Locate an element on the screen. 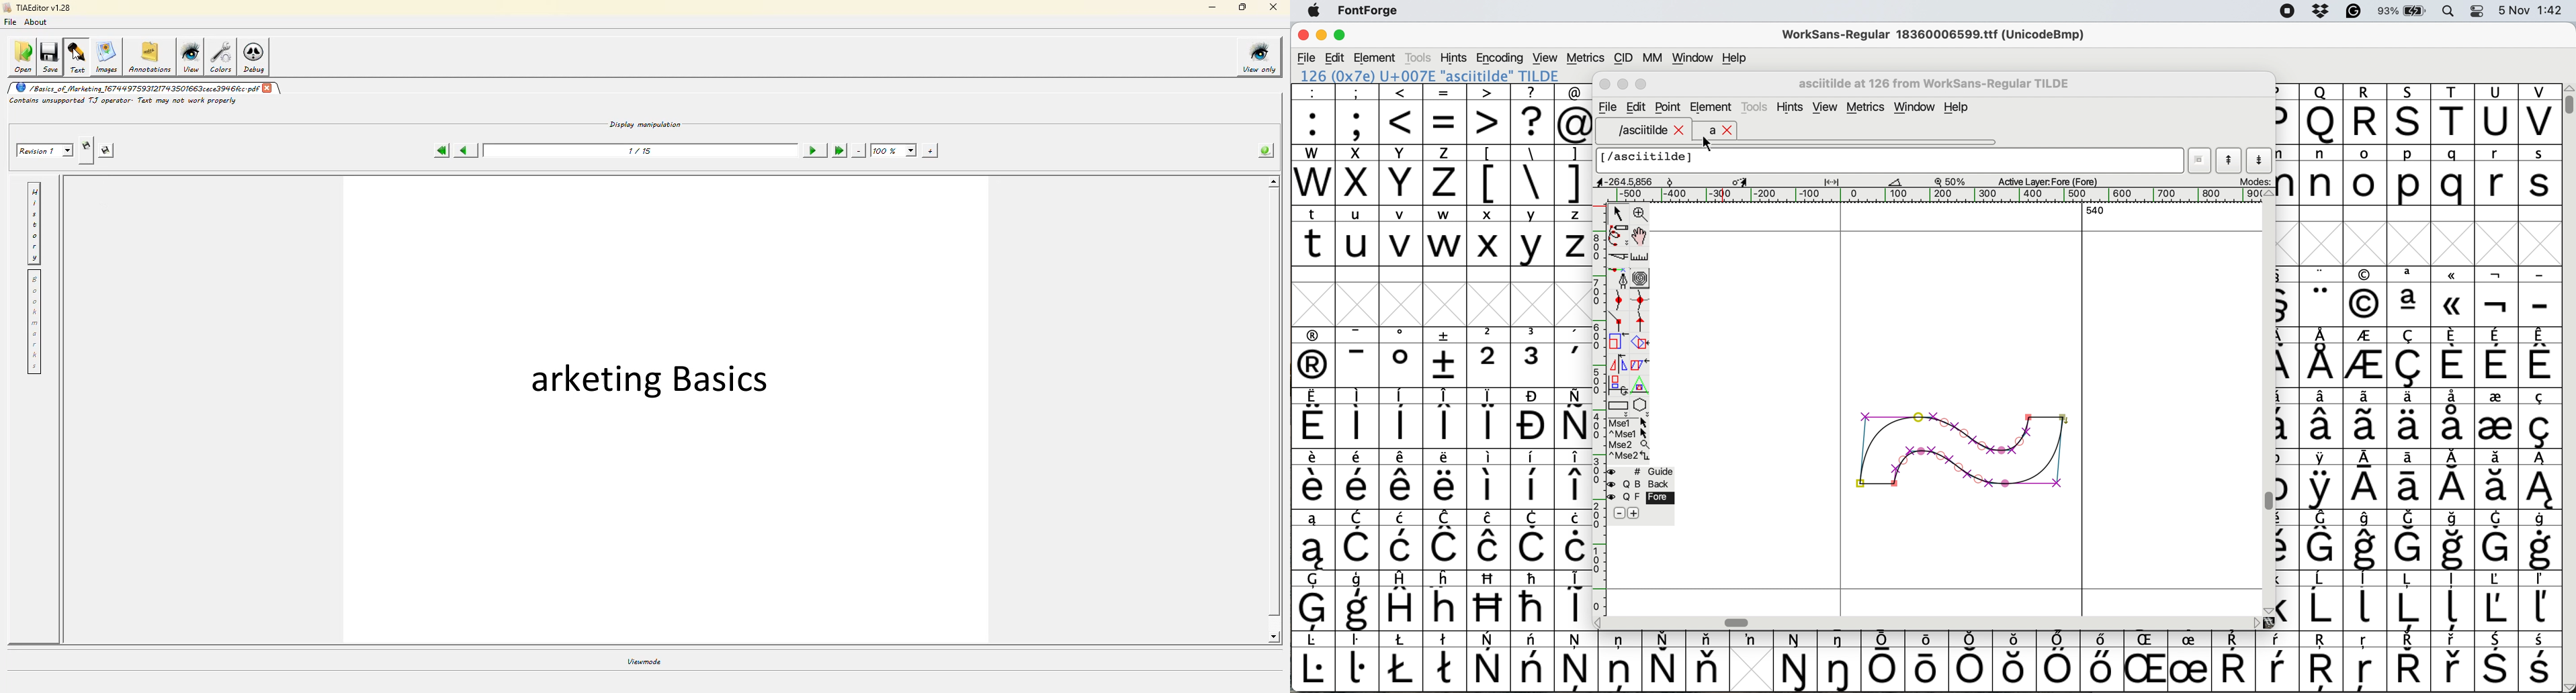 The width and height of the screenshot is (2576, 700). WorkSans-Regular 18360006599.ttf (UnicodeBmp) is located at coordinates (1934, 37).